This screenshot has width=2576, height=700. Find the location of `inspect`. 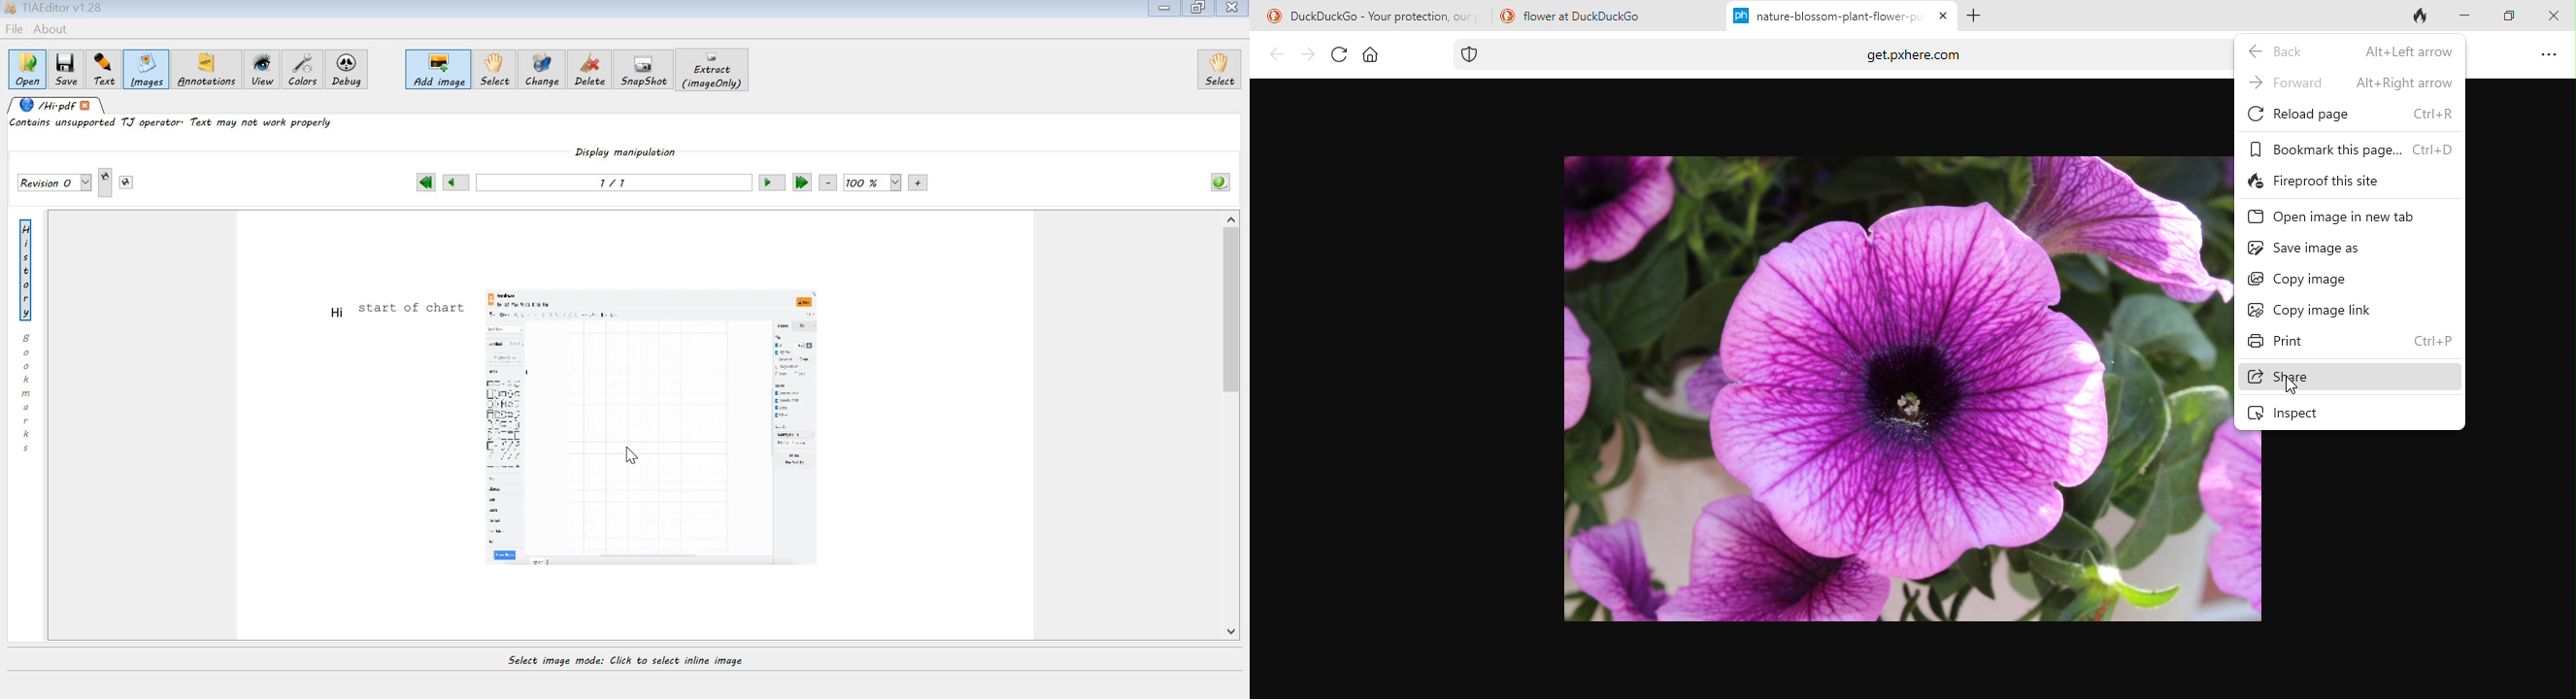

inspect is located at coordinates (2303, 414).